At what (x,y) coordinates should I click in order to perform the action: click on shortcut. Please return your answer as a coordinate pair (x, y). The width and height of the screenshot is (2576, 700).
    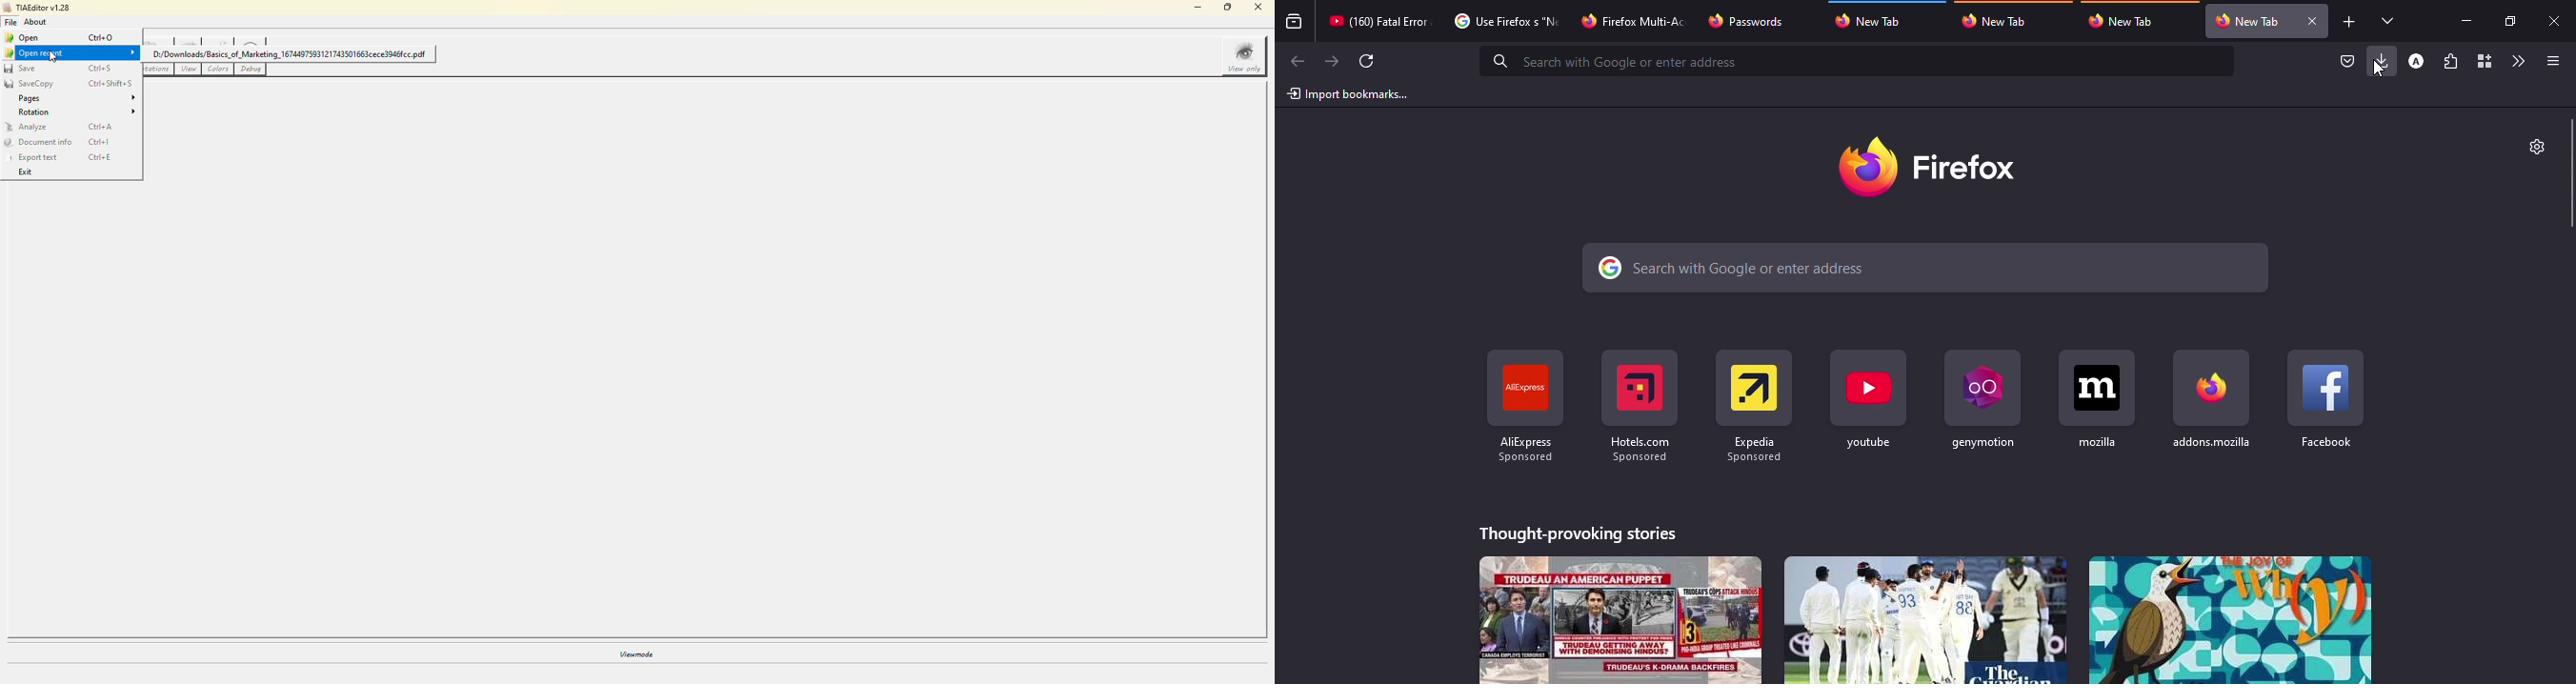
    Looking at the image, I should click on (1639, 405).